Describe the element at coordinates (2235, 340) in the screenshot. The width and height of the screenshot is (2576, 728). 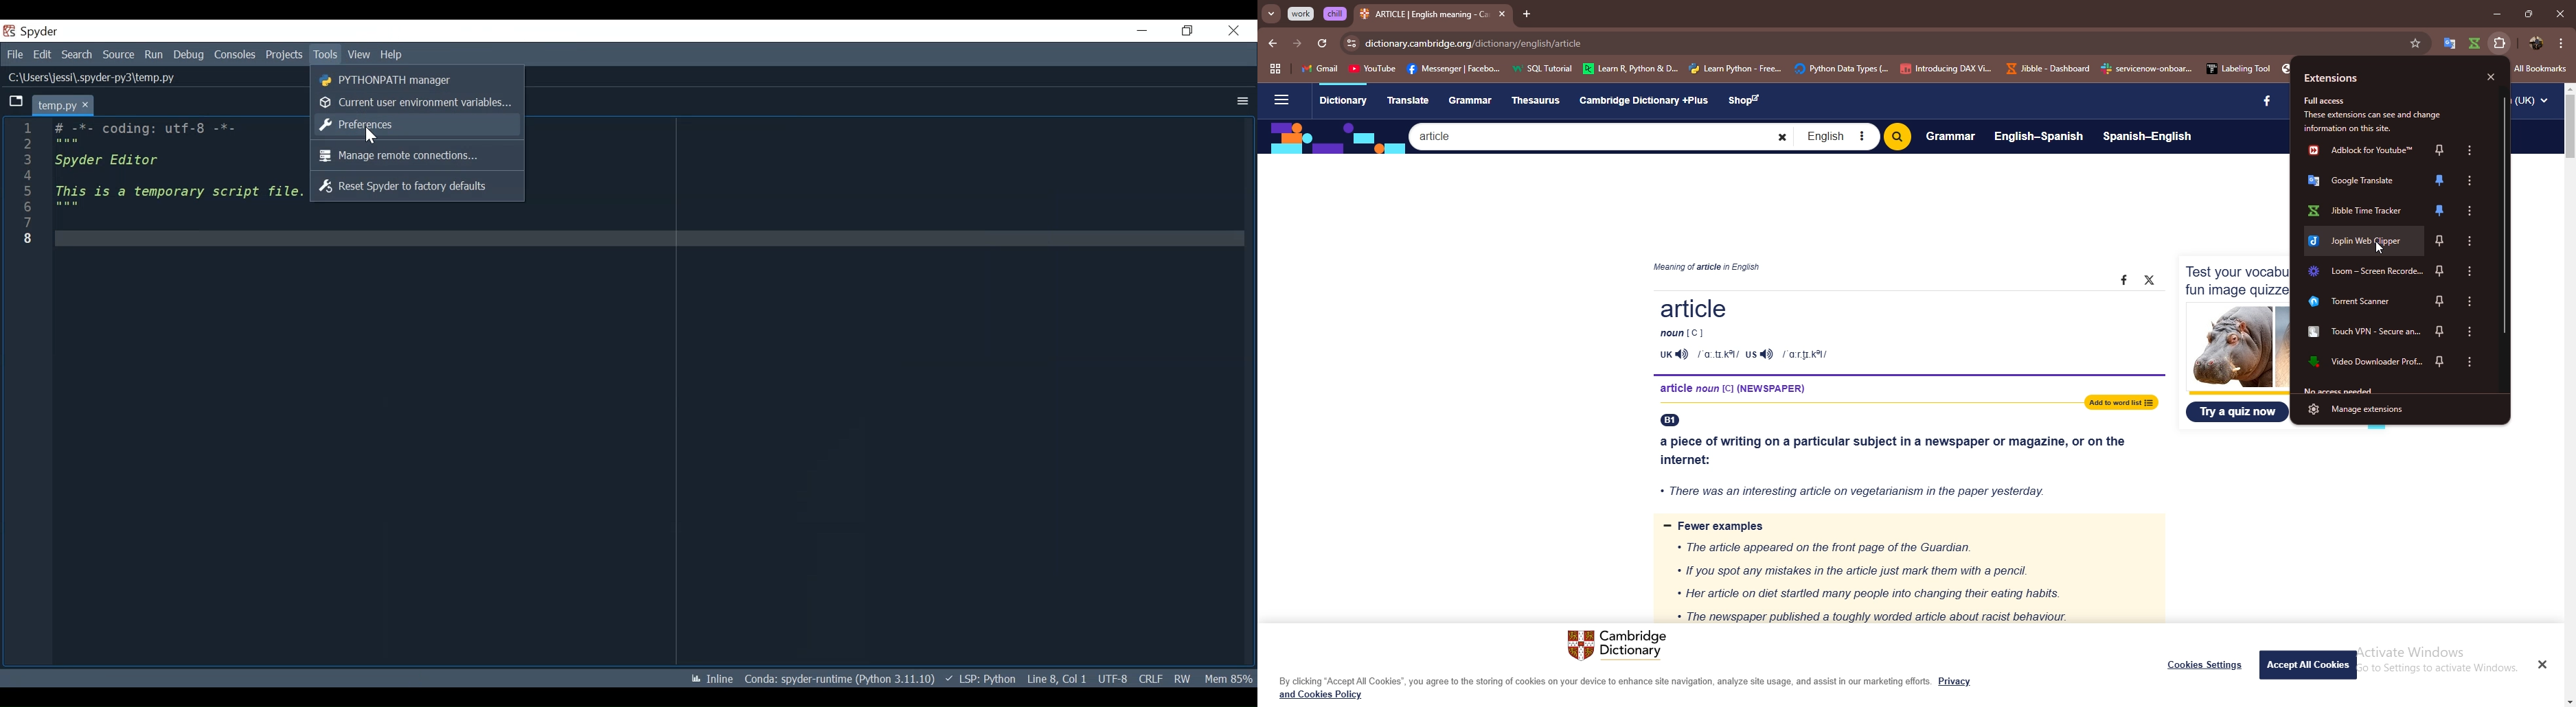
I see `Test your vocabulary with ourfun image quizzes  Try a quiz now` at that location.